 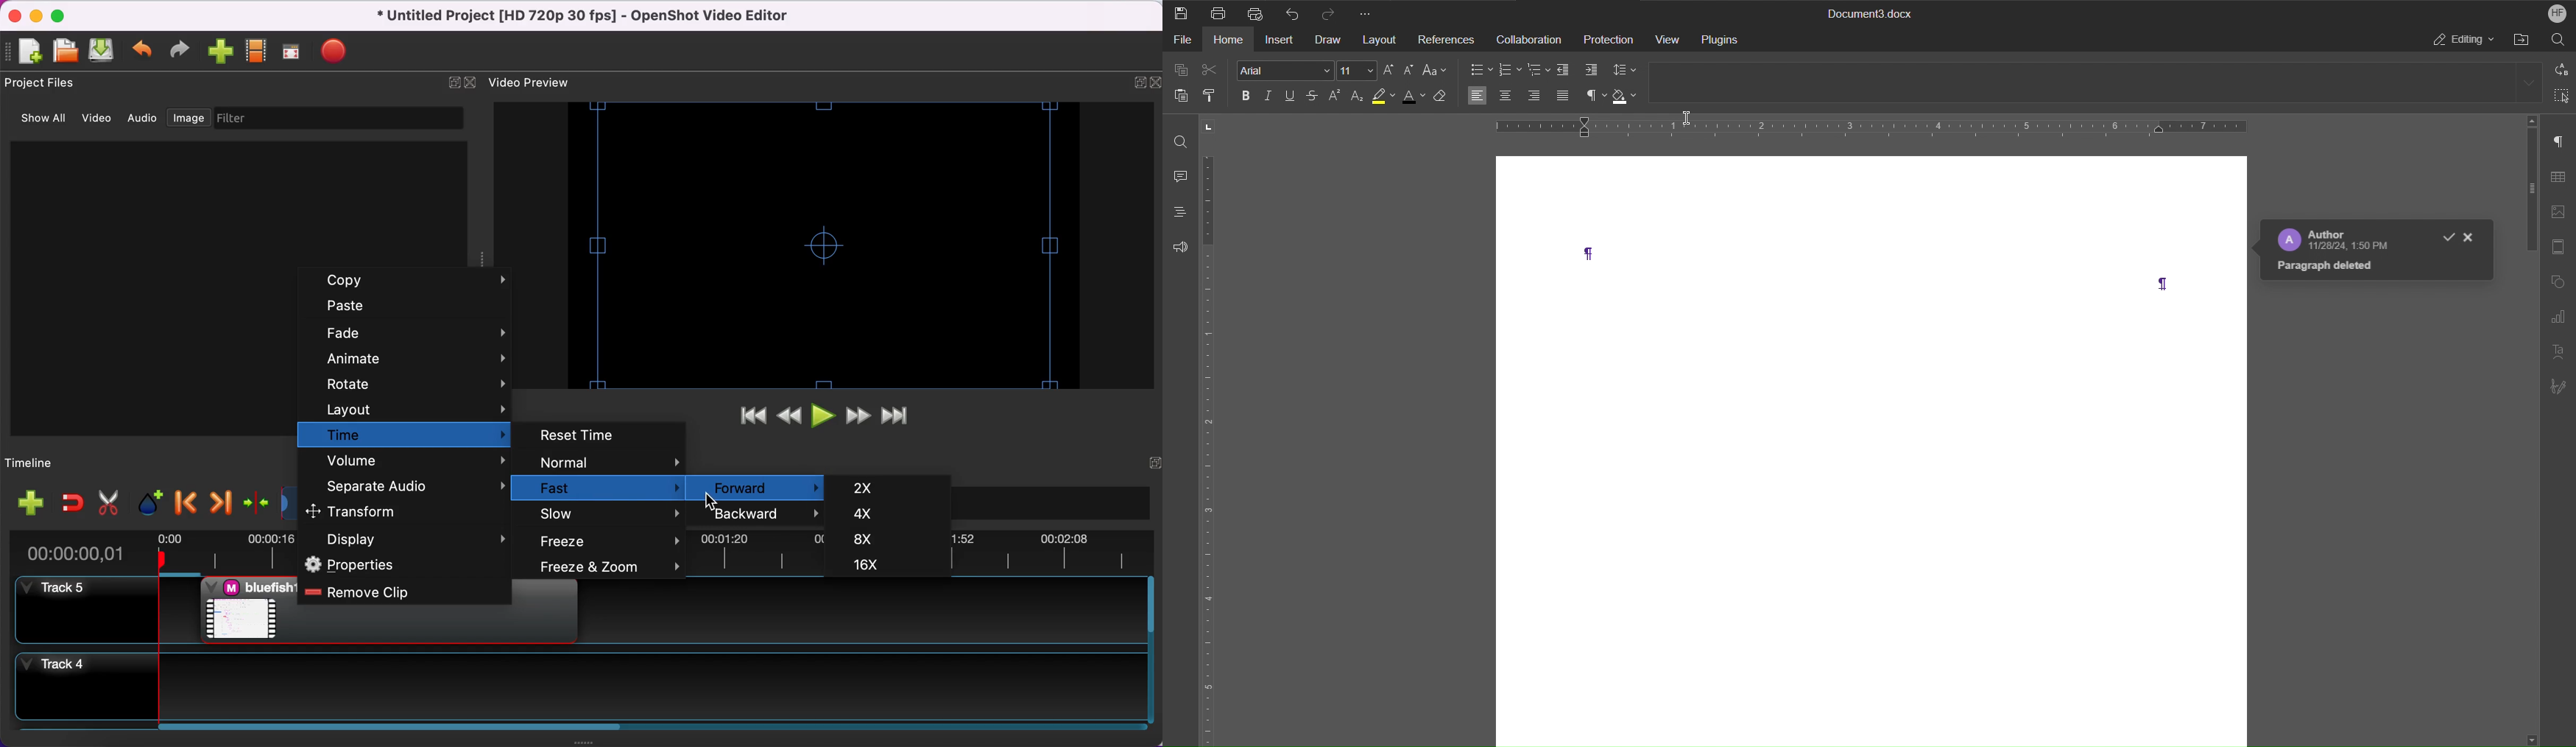 I want to click on fast forward, so click(x=859, y=416).